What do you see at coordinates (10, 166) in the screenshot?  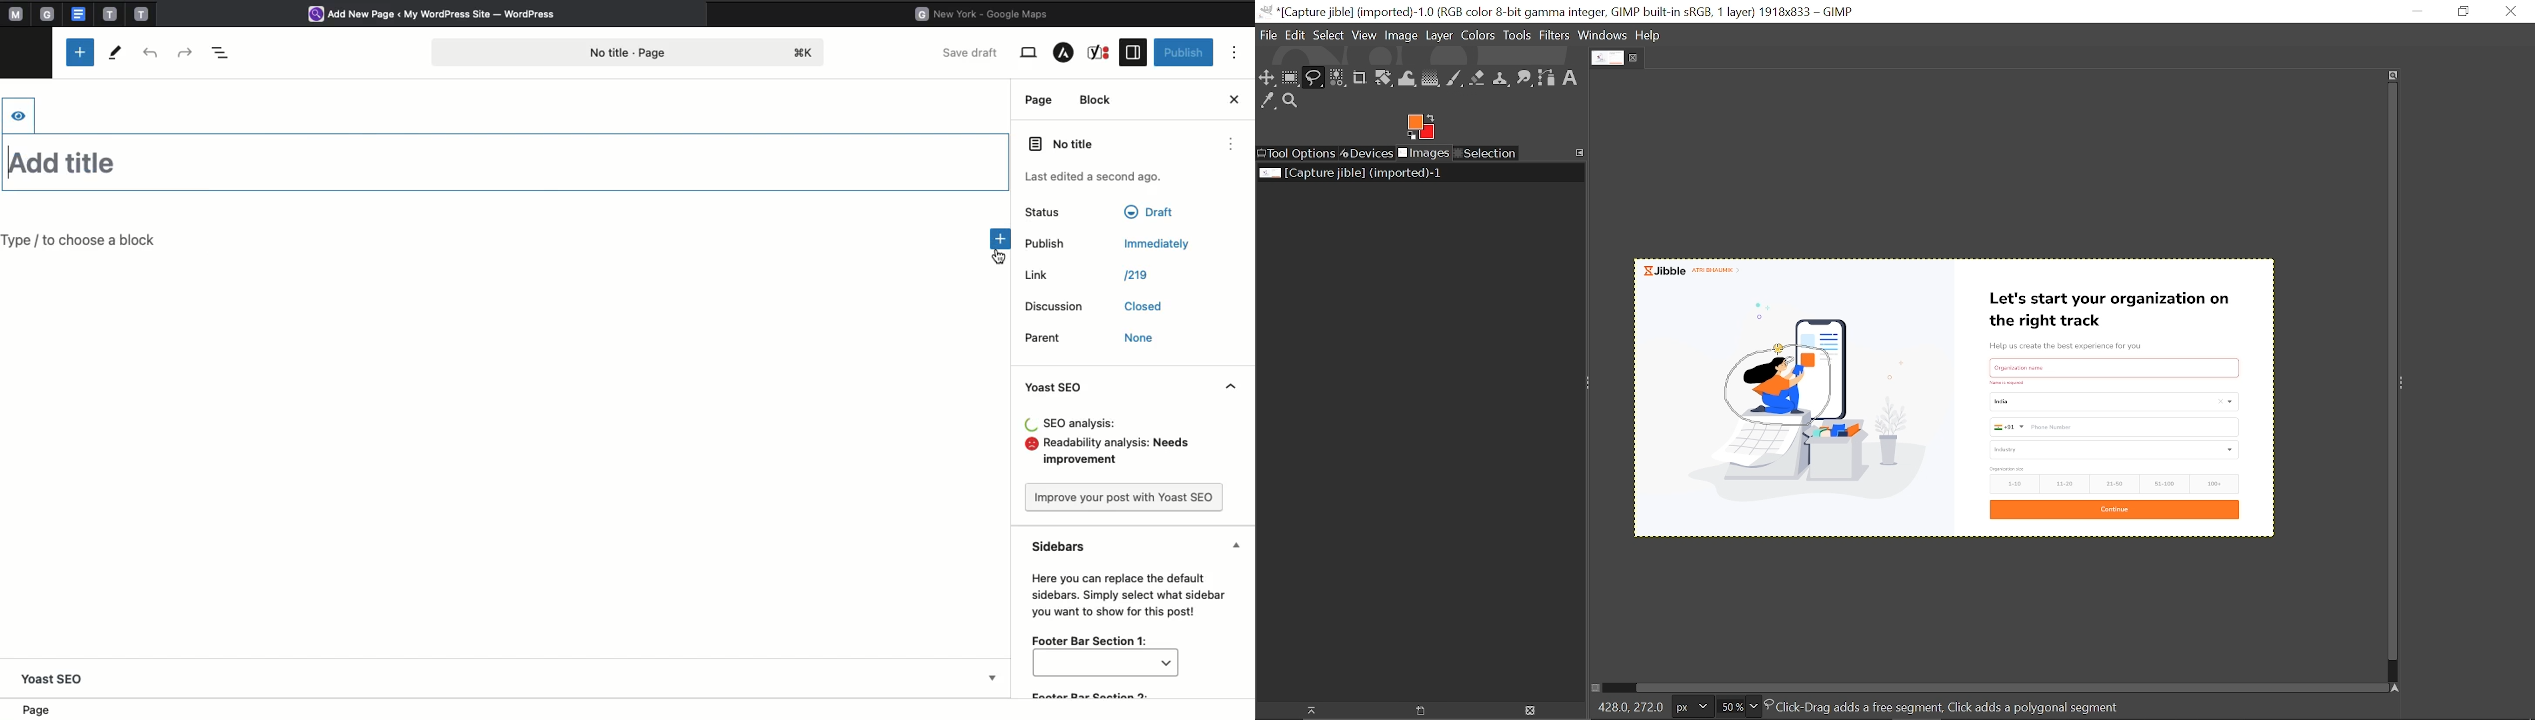 I see `text cursor` at bounding box center [10, 166].